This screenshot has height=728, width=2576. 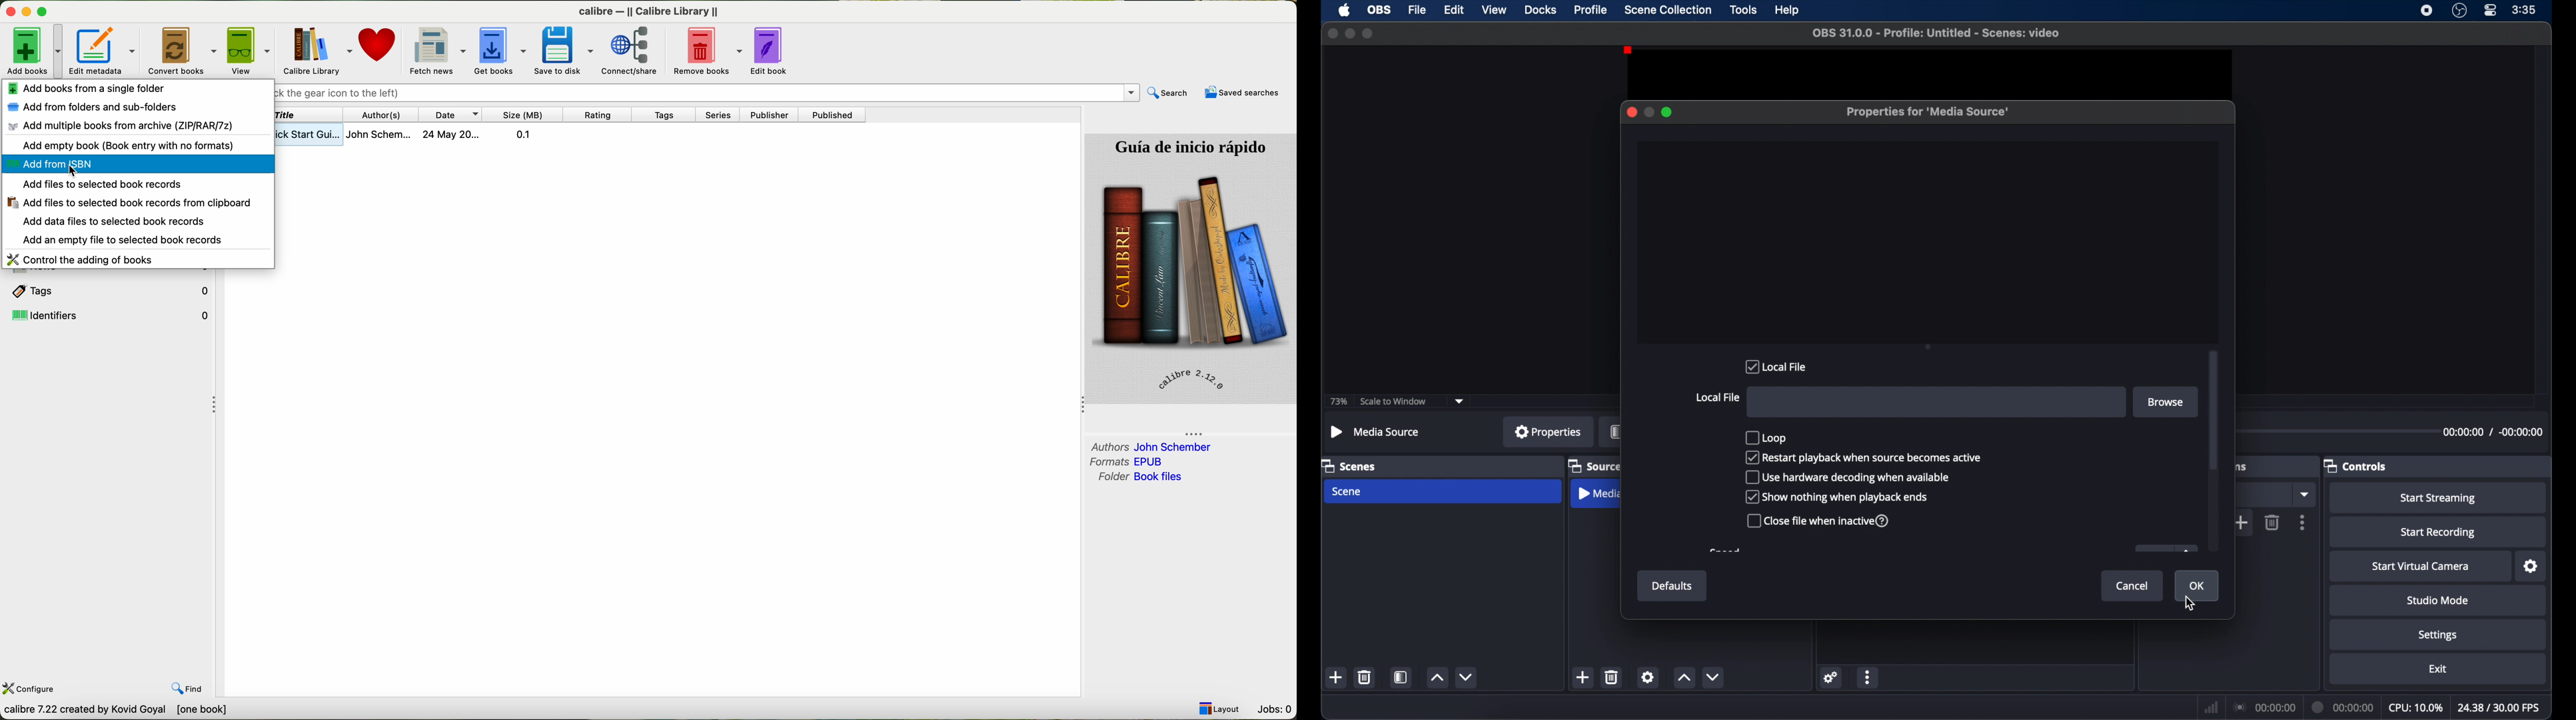 I want to click on edit, so click(x=1454, y=10).